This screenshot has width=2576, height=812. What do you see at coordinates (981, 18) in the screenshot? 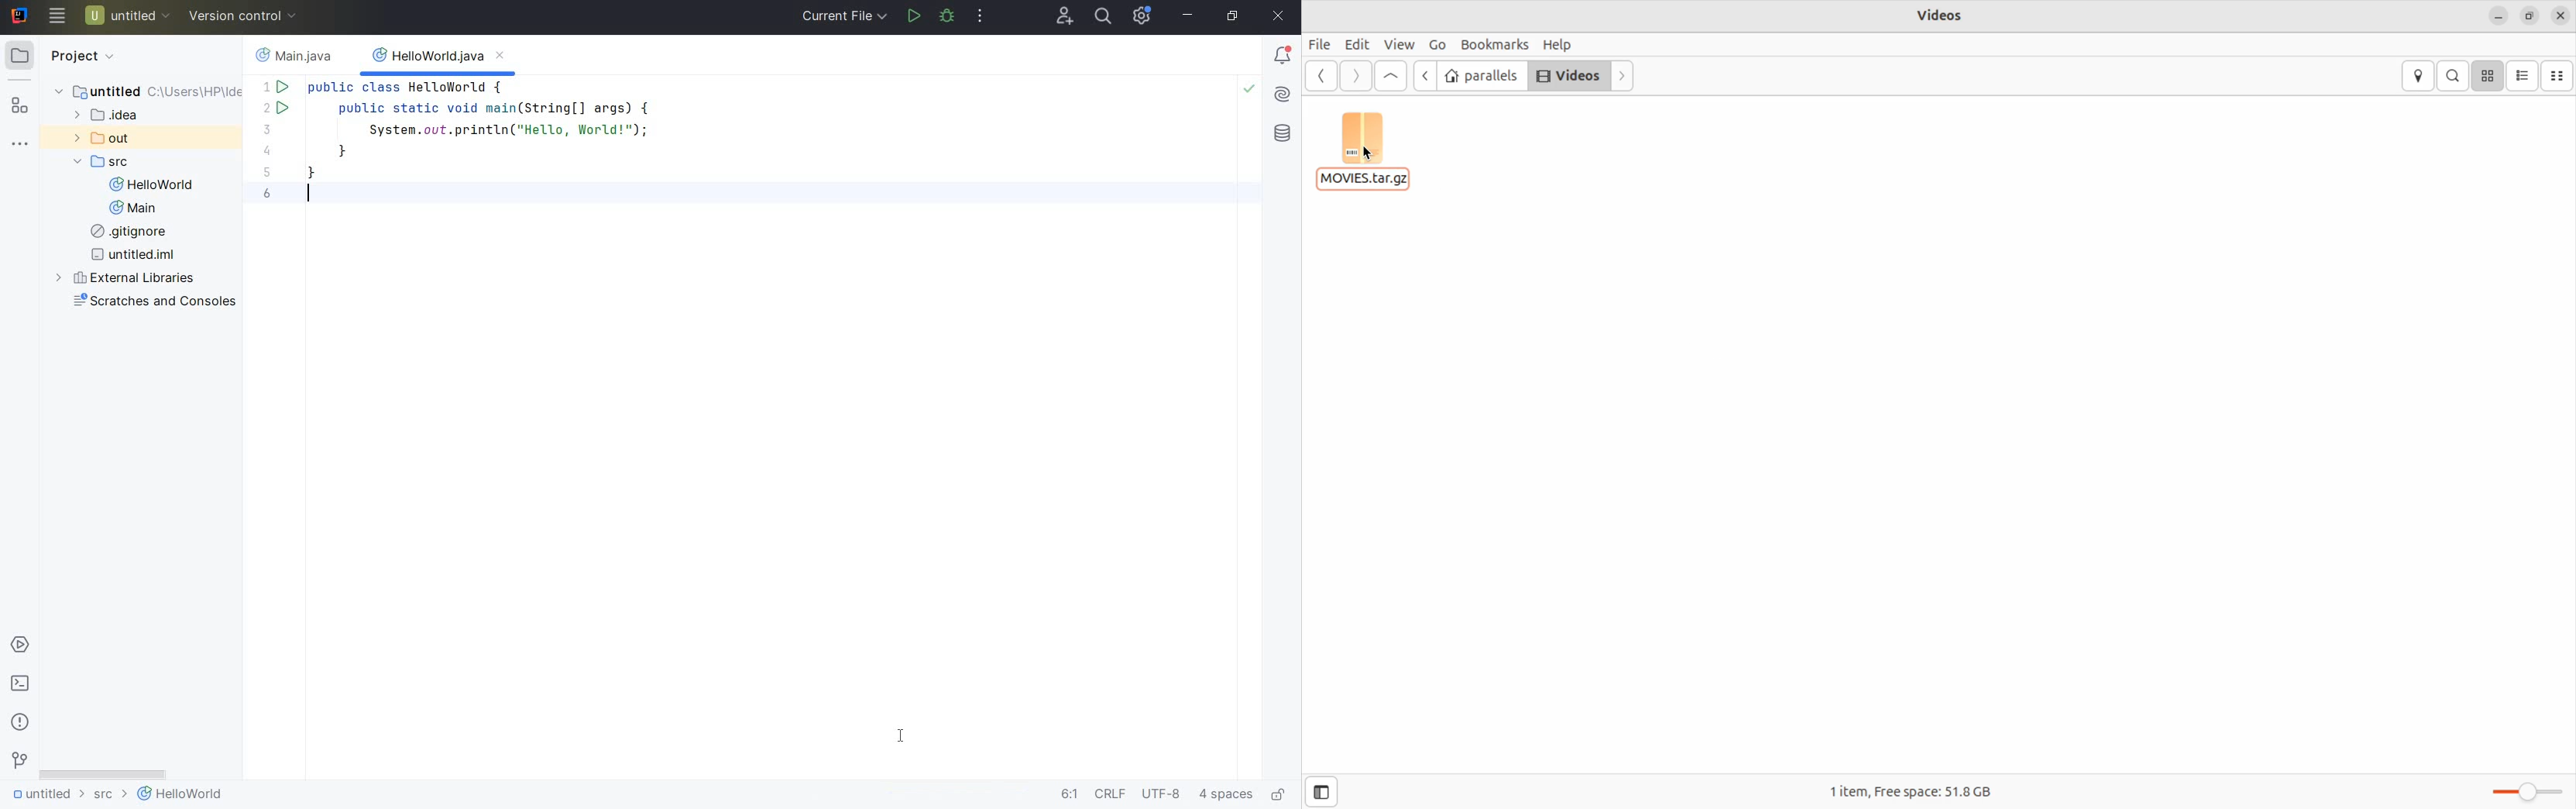
I see `MORE ACTIONS` at bounding box center [981, 18].